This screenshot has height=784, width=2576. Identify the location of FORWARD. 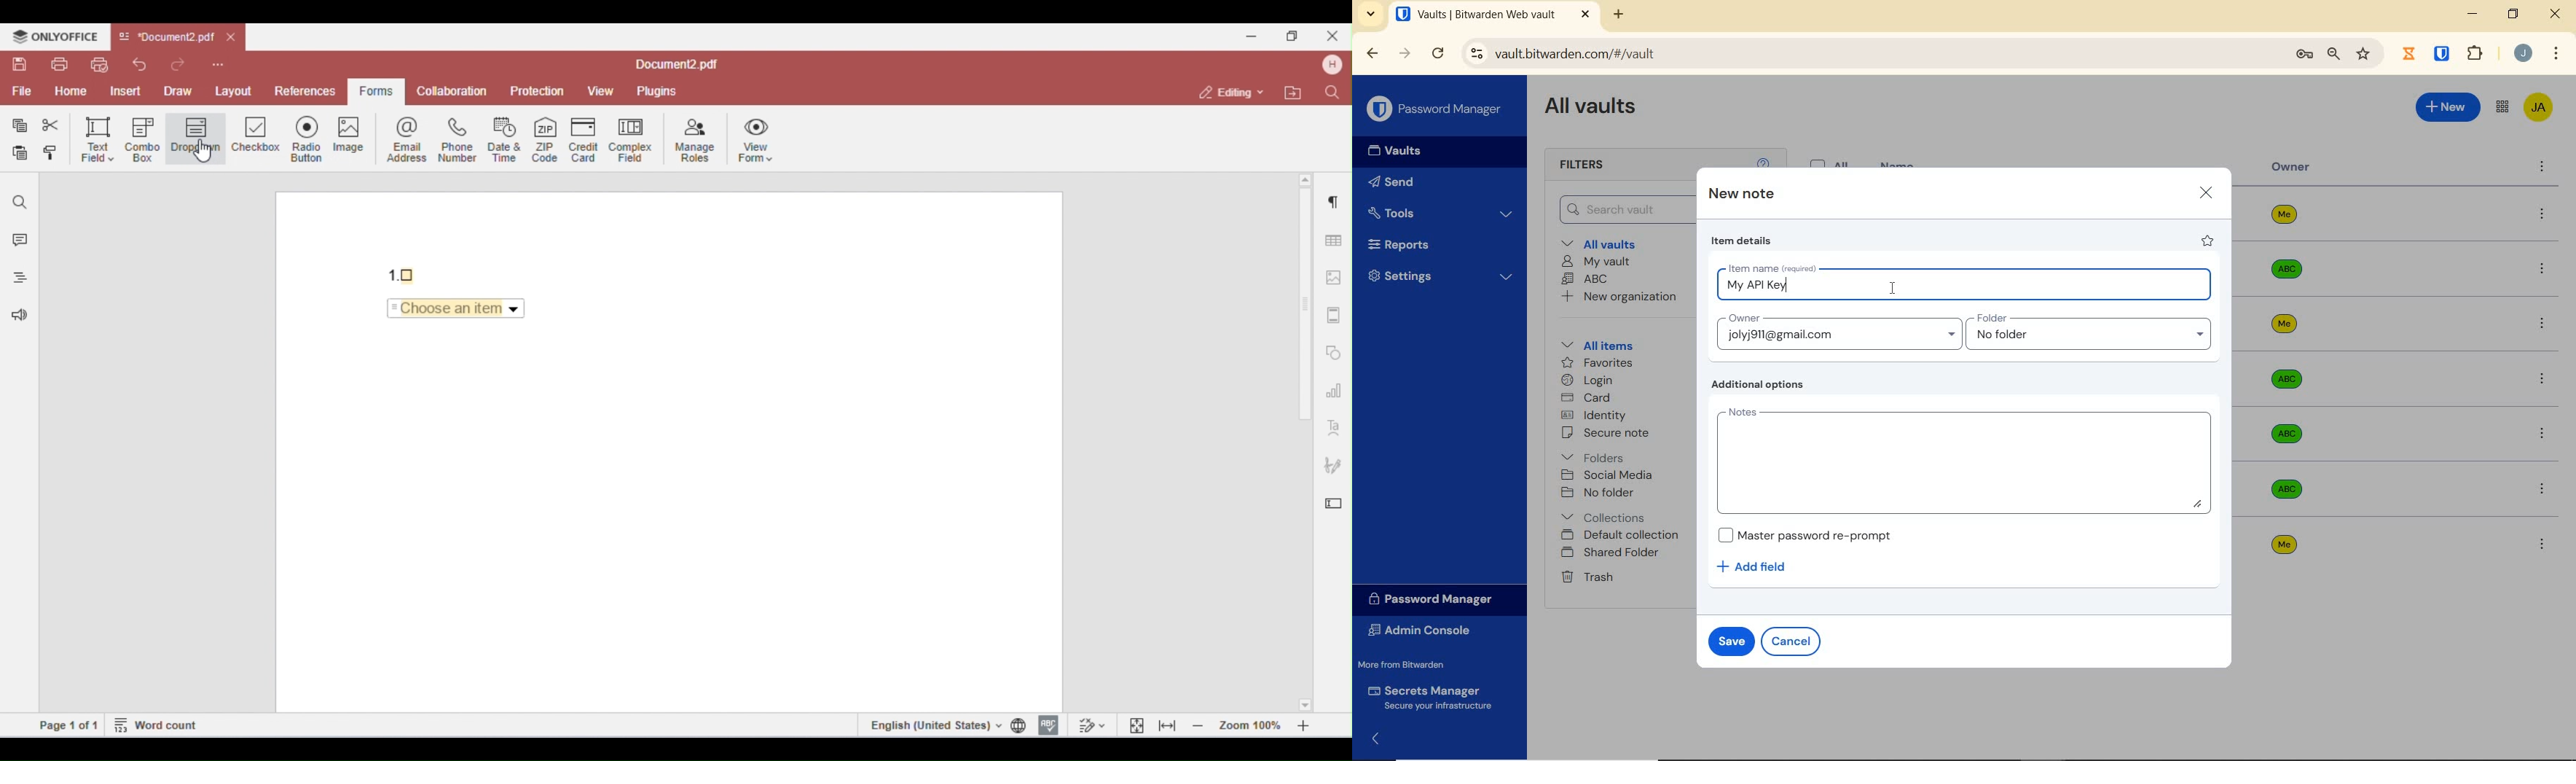
(1405, 55).